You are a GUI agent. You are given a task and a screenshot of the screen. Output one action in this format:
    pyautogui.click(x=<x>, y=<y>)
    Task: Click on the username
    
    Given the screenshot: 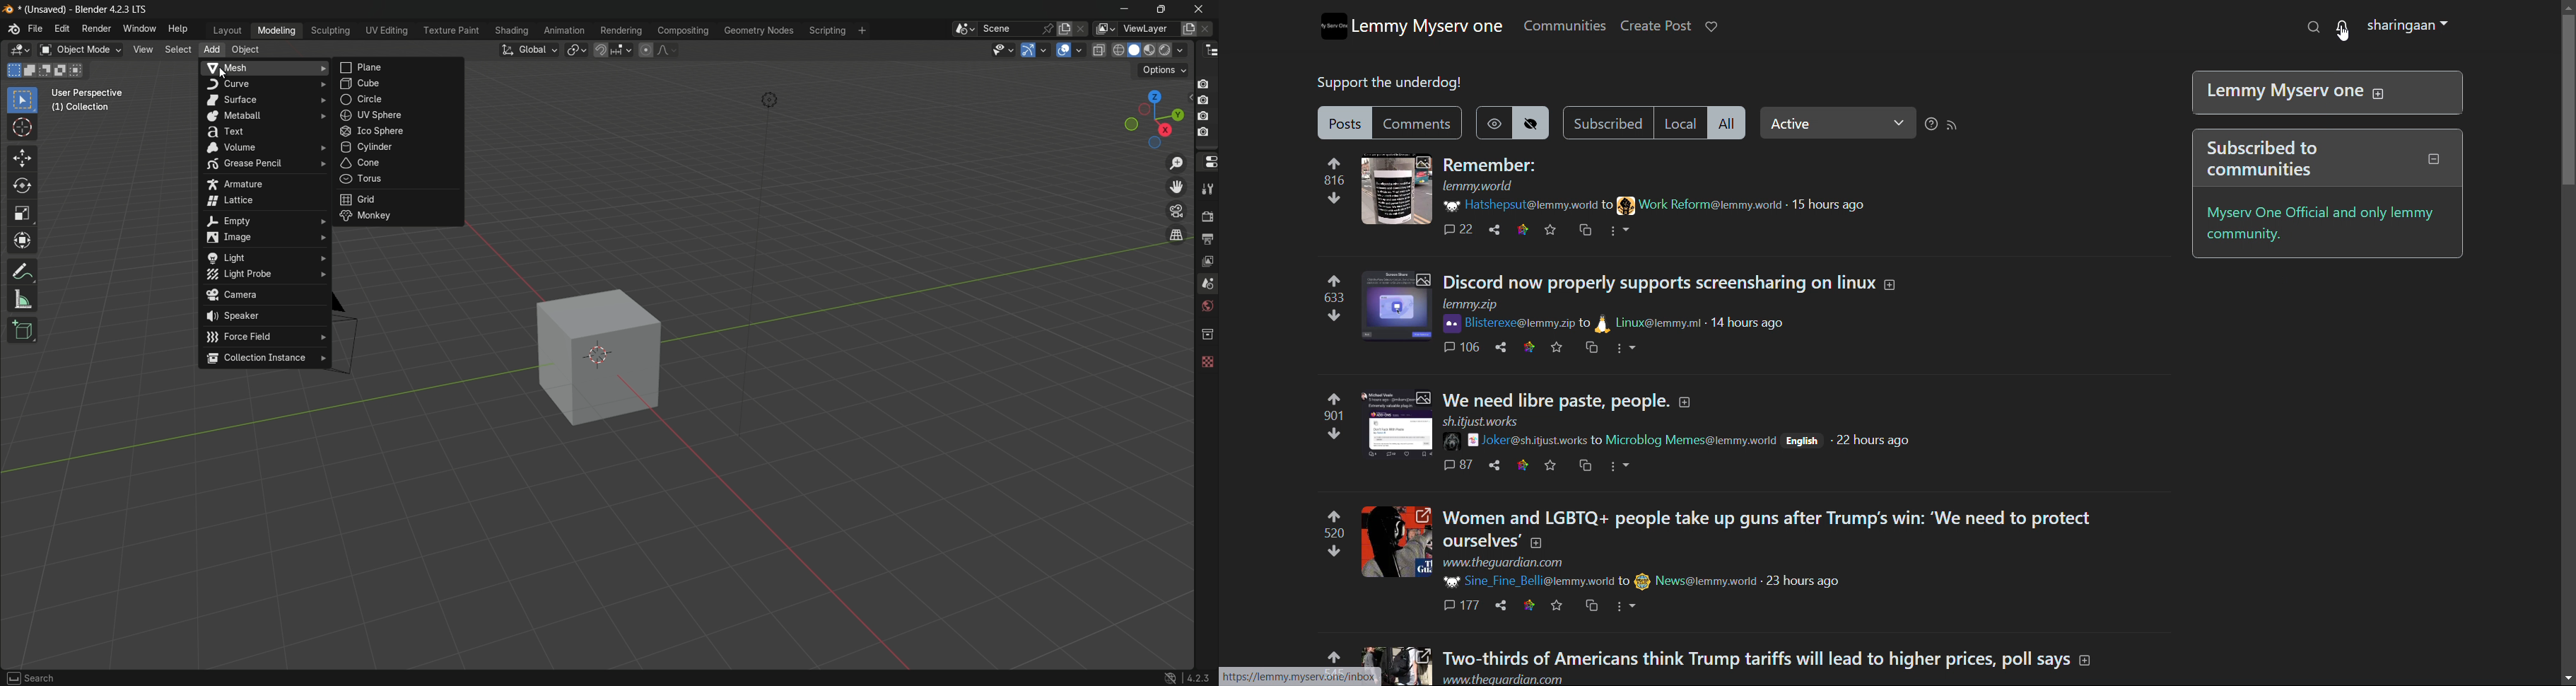 What is the action you would take?
    pyautogui.click(x=1518, y=205)
    